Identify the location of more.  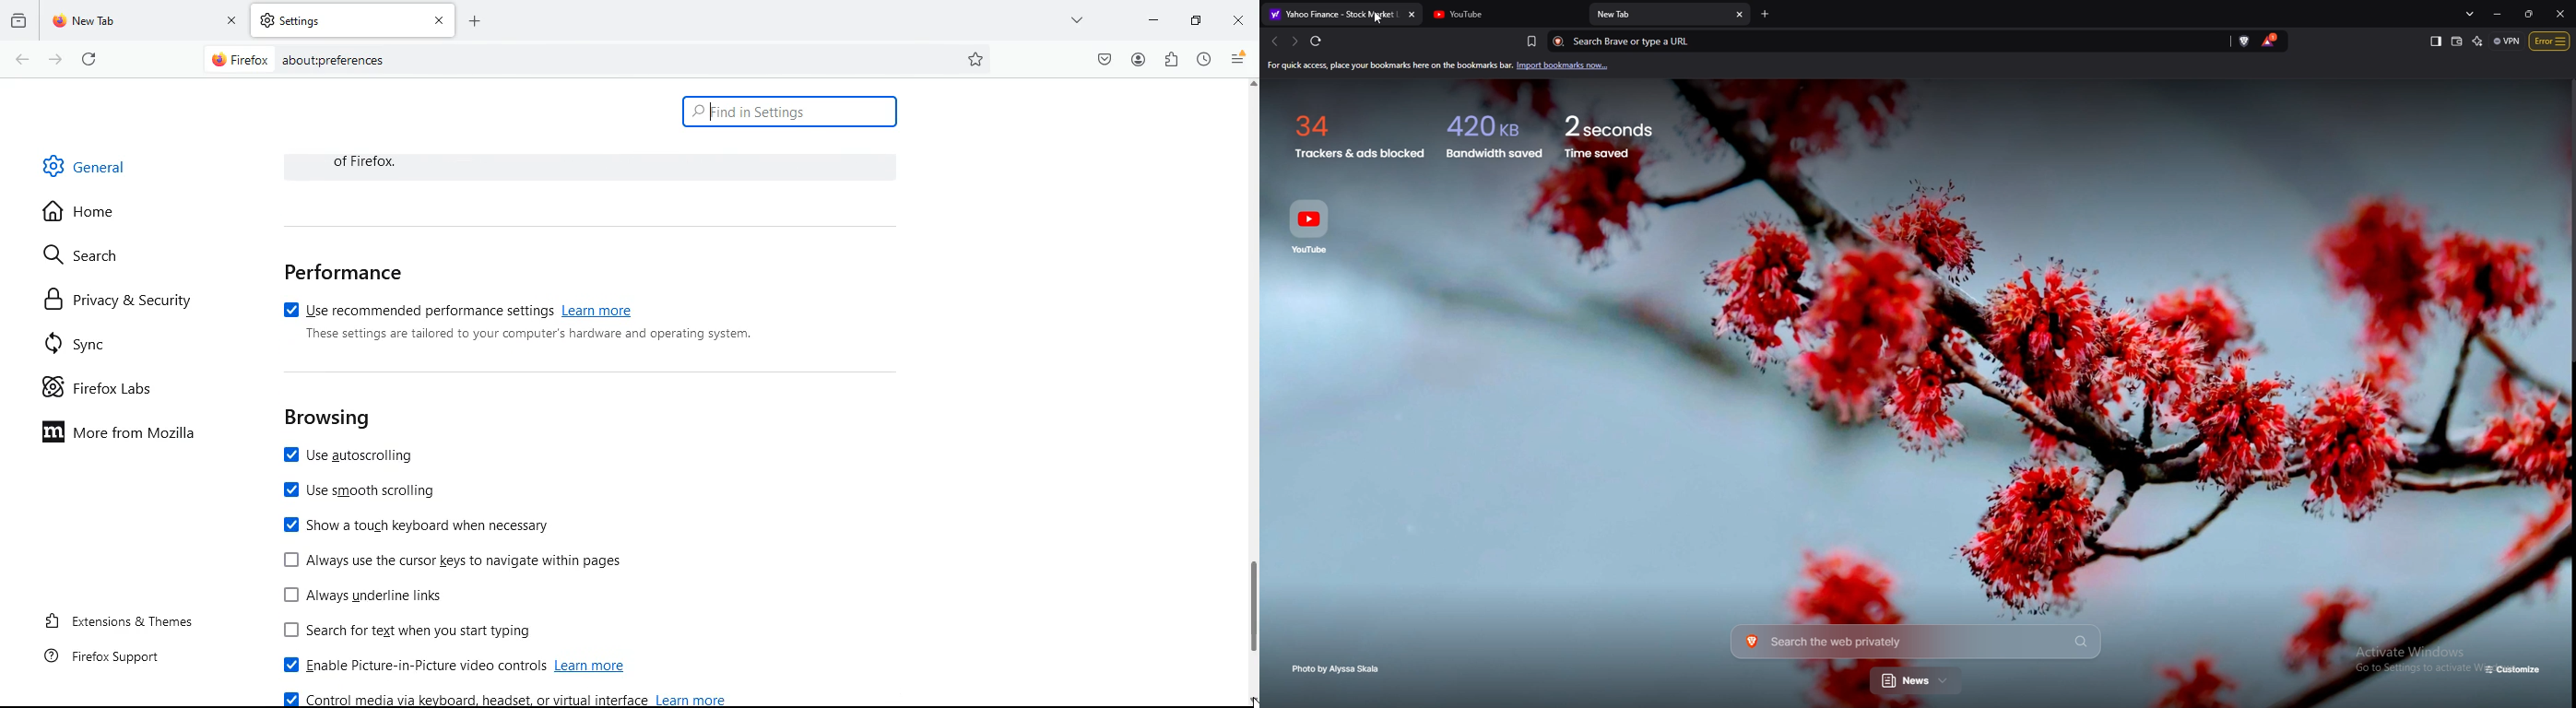
(1079, 19).